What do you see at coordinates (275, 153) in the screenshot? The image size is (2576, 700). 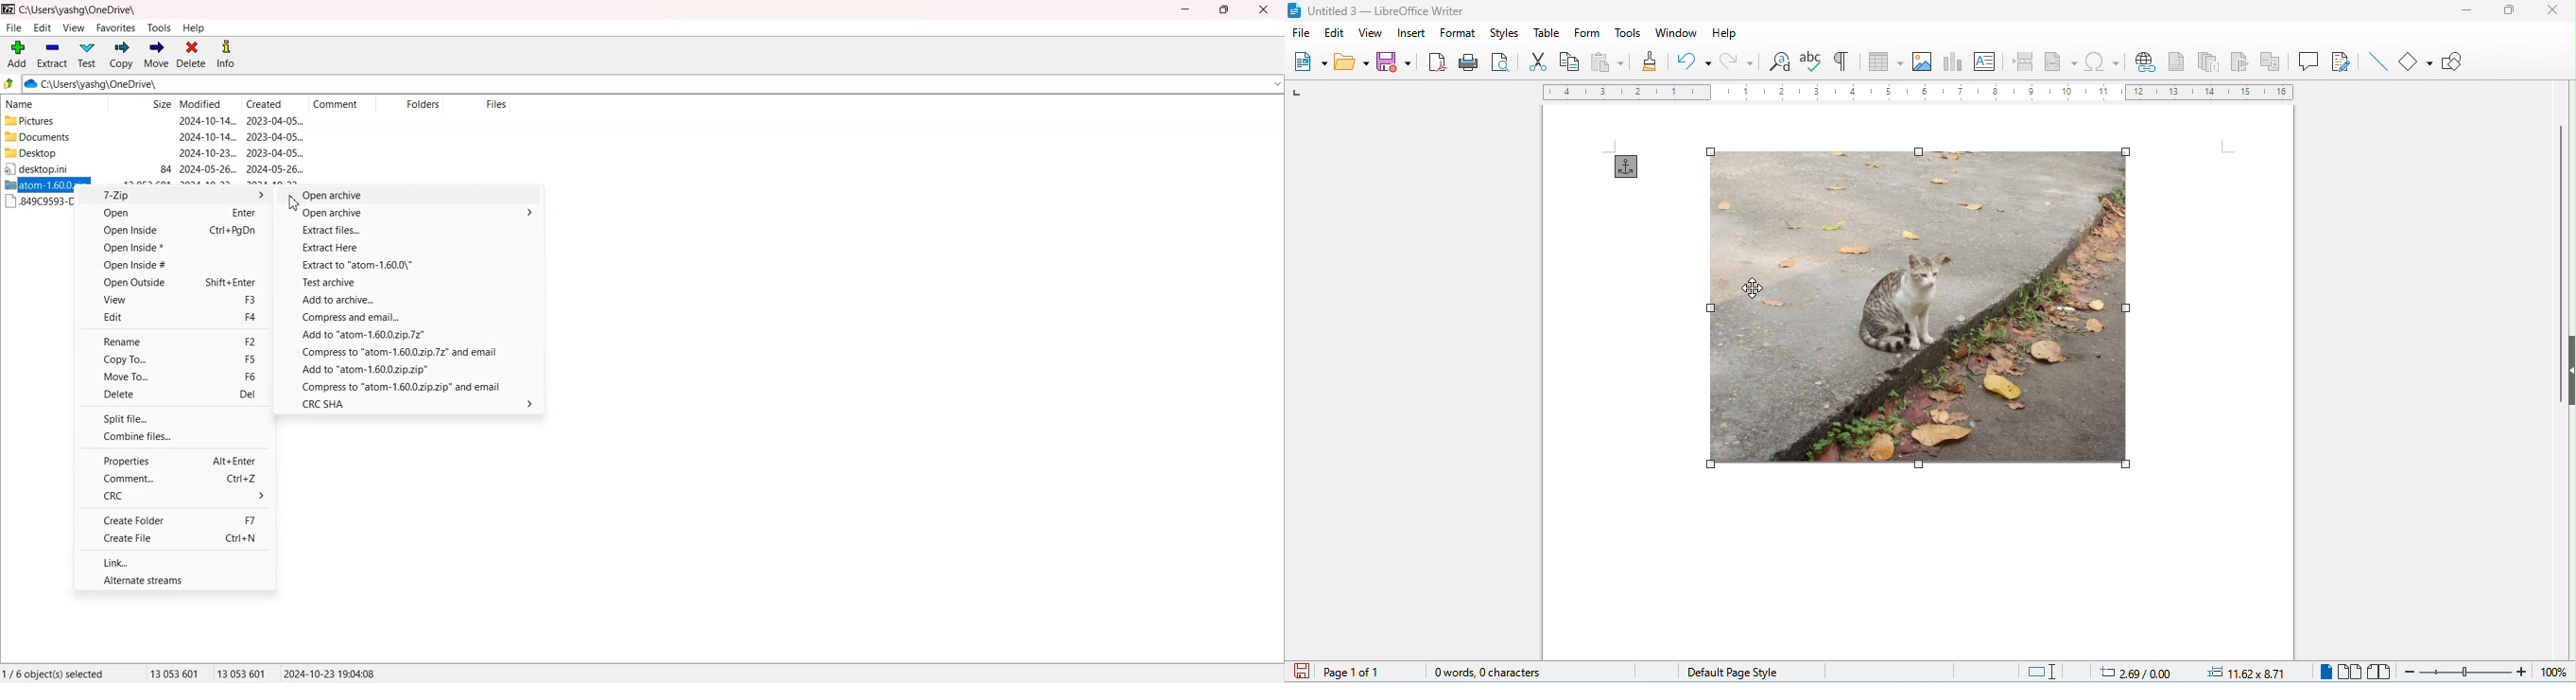 I see `2023-04-05` at bounding box center [275, 153].